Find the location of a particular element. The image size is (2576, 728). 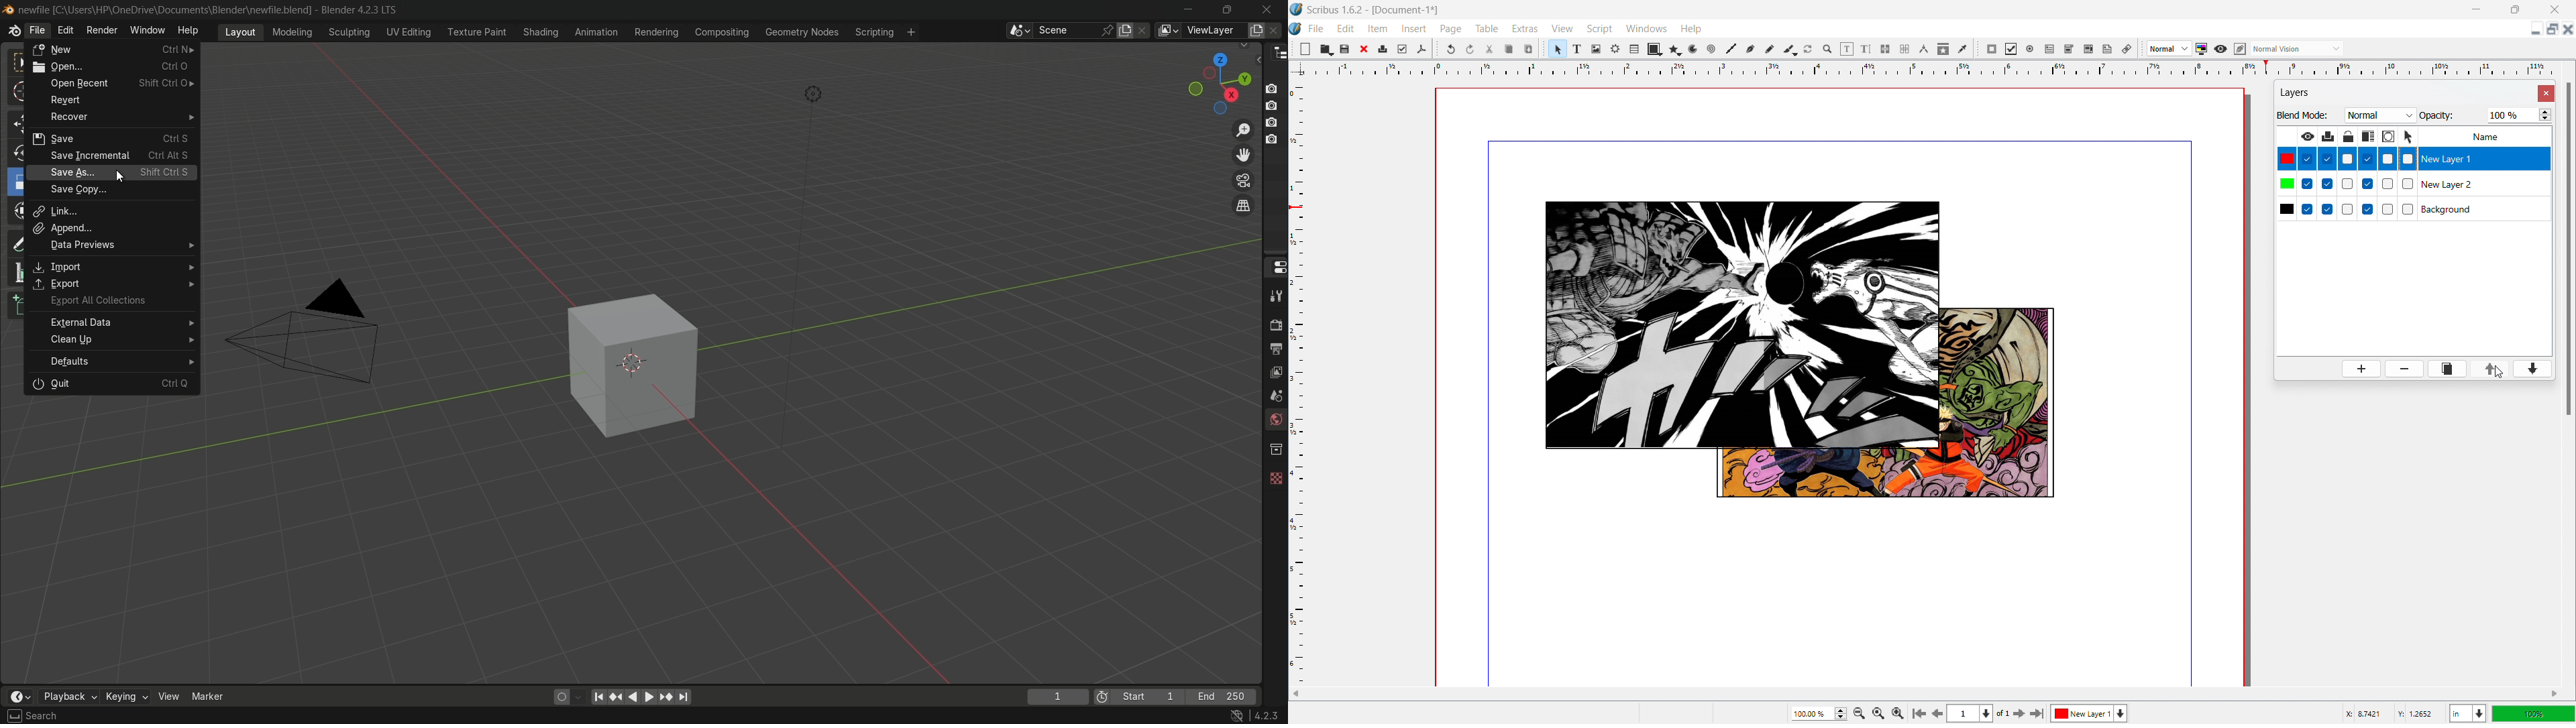

select the visyal appearance of the display is located at coordinates (2297, 48).